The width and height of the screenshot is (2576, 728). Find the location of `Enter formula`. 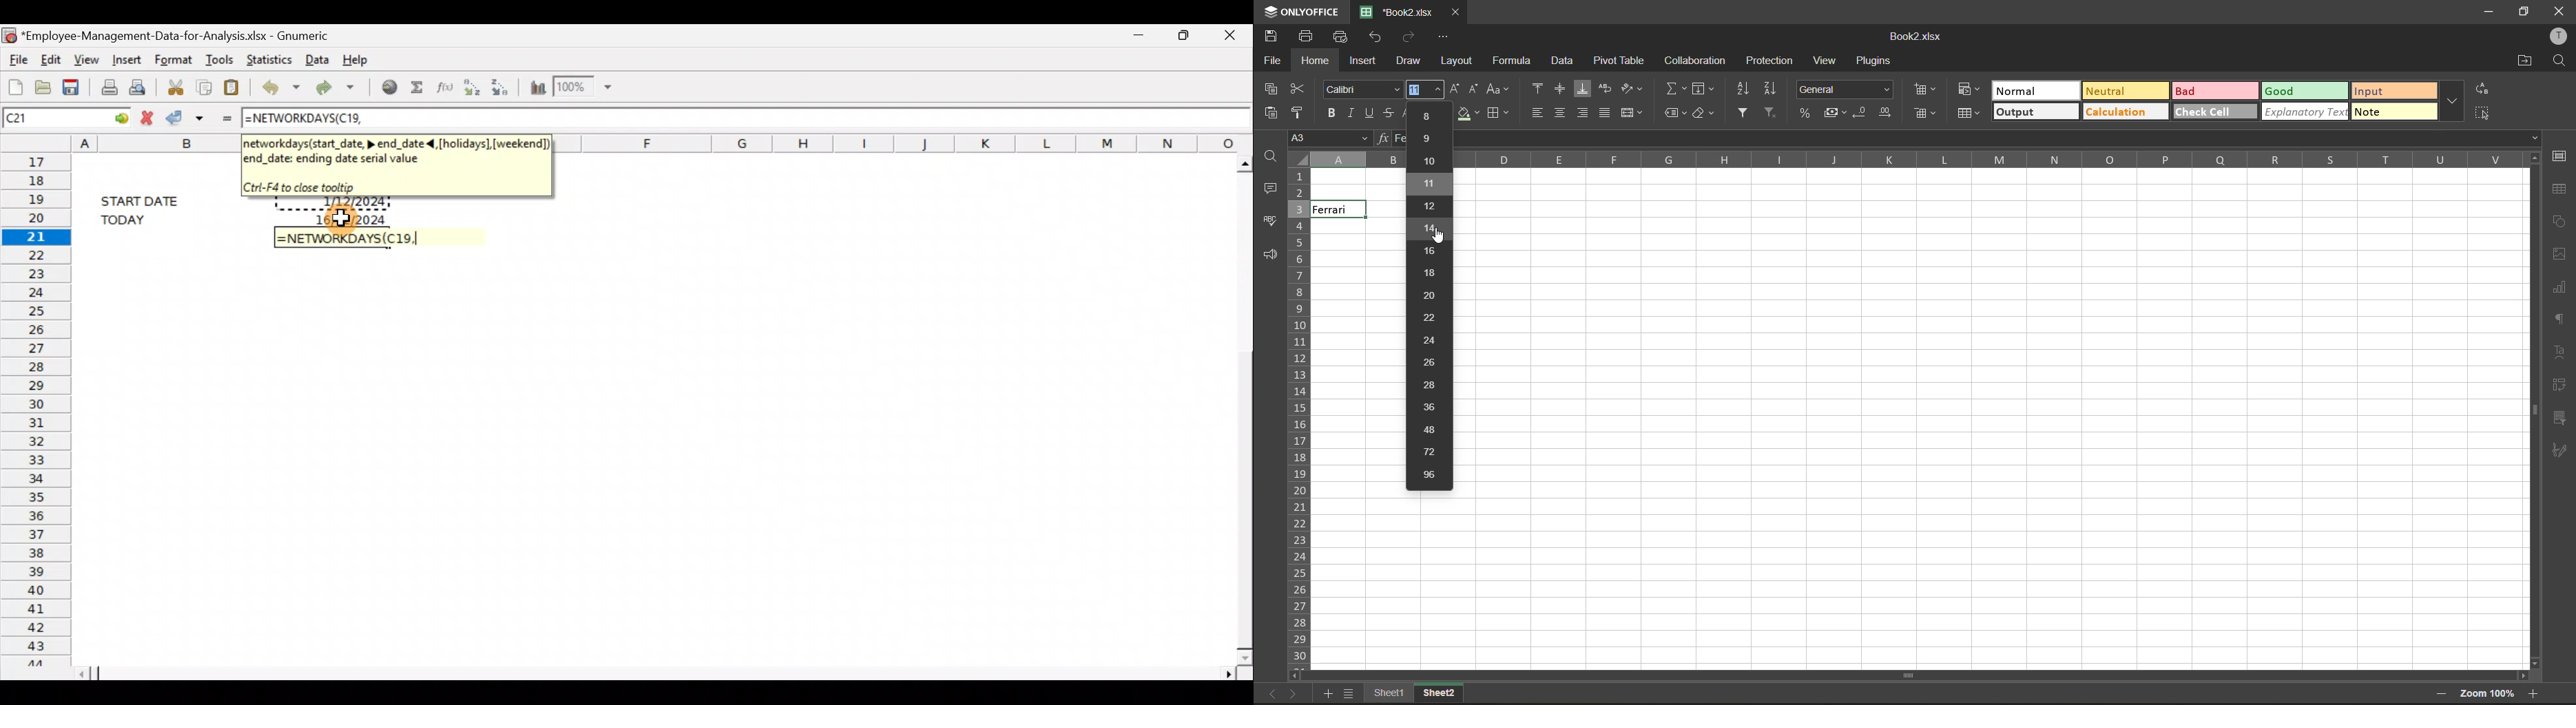

Enter formula is located at coordinates (224, 117).